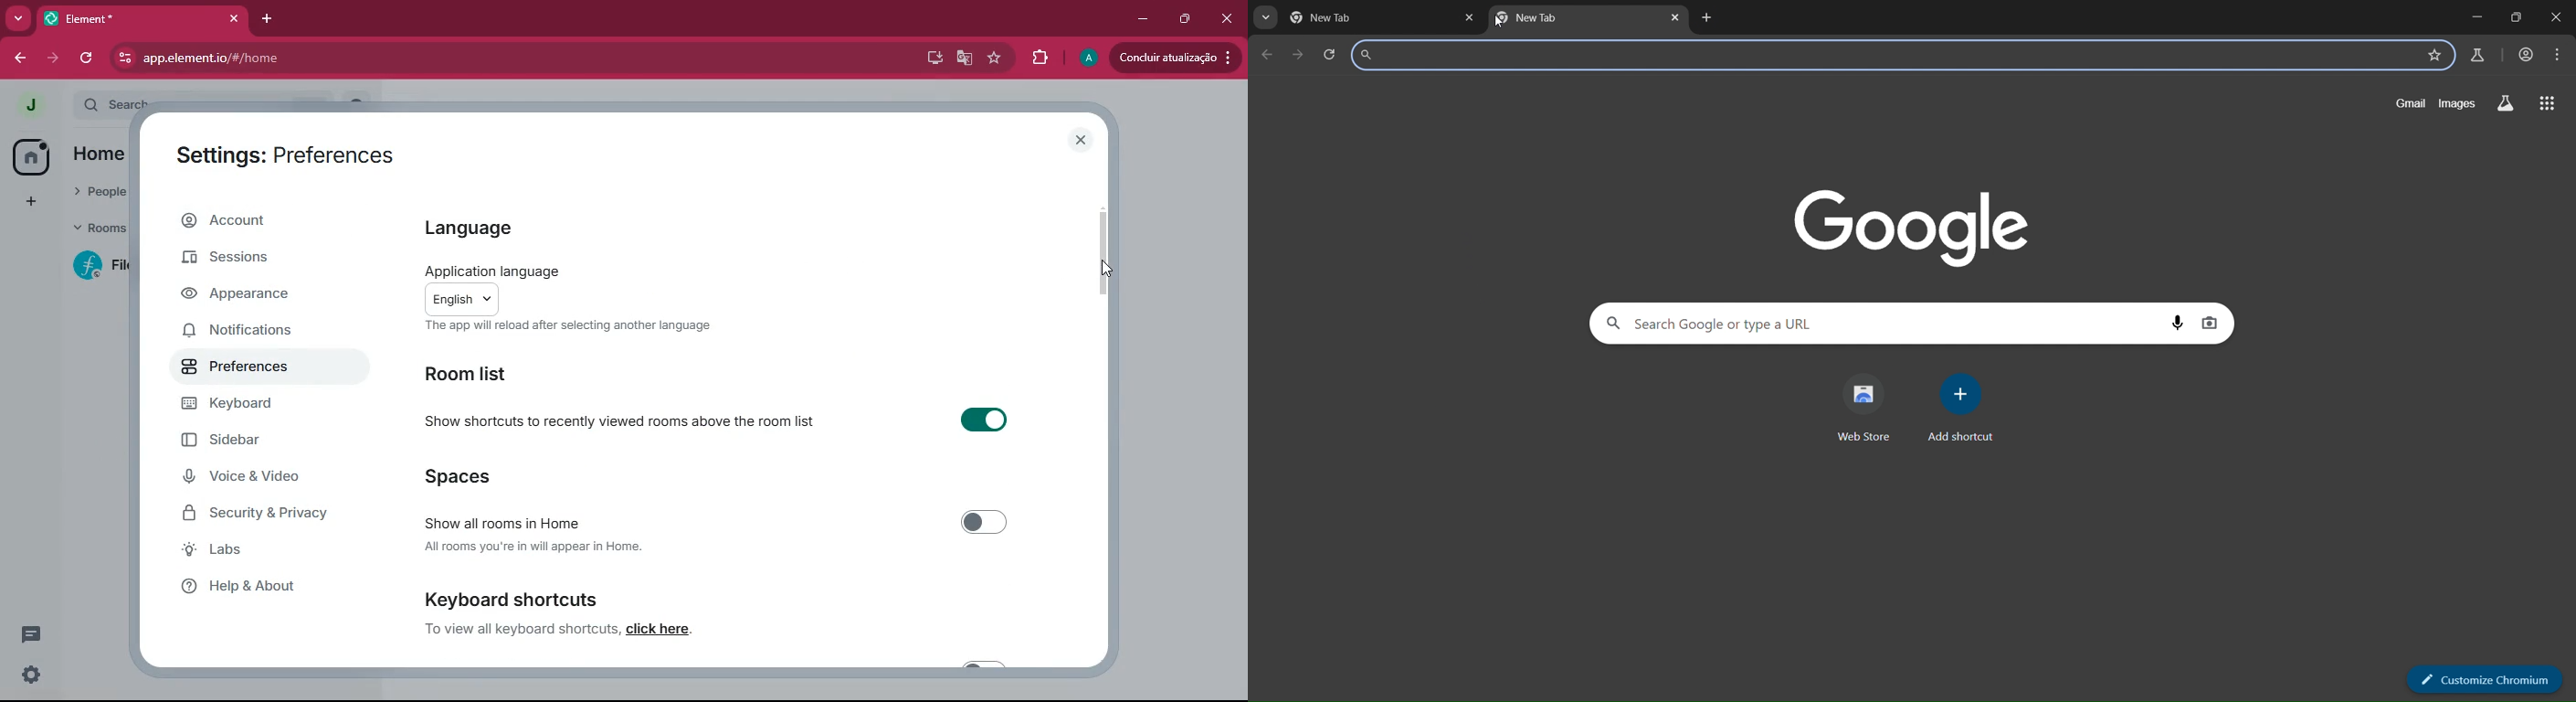  Describe the element at coordinates (264, 444) in the screenshot. I see `sidebar` at that location.